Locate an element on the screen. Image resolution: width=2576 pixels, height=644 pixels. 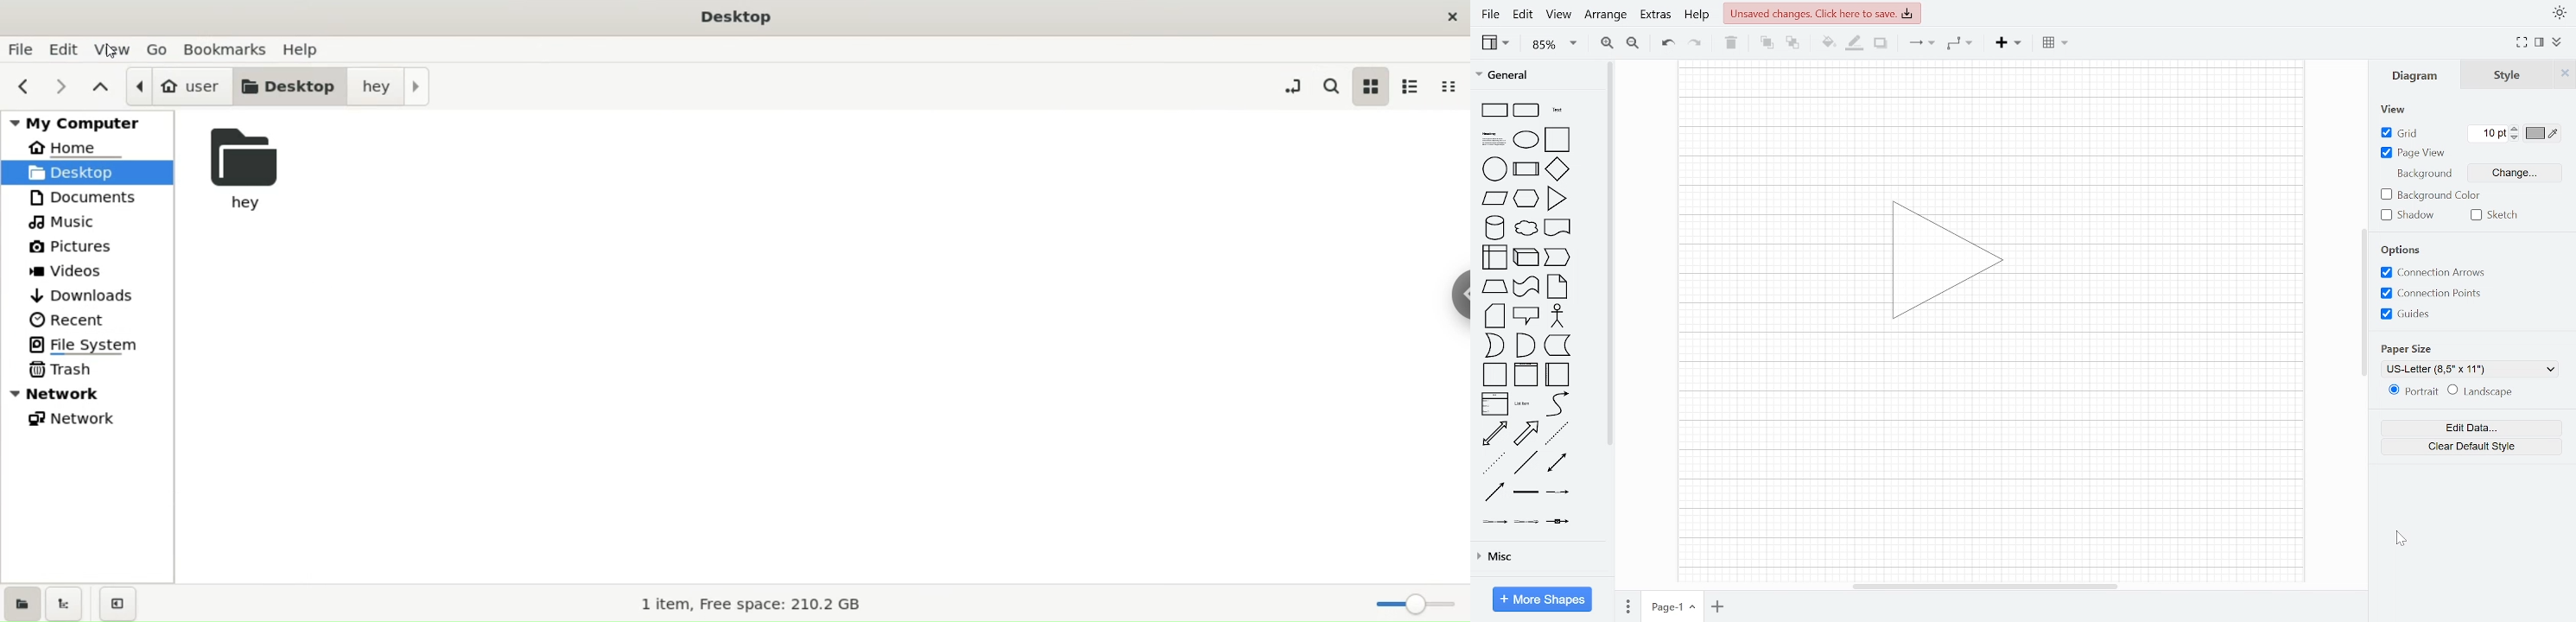
Paper size is located at coordinates (2406, 349).